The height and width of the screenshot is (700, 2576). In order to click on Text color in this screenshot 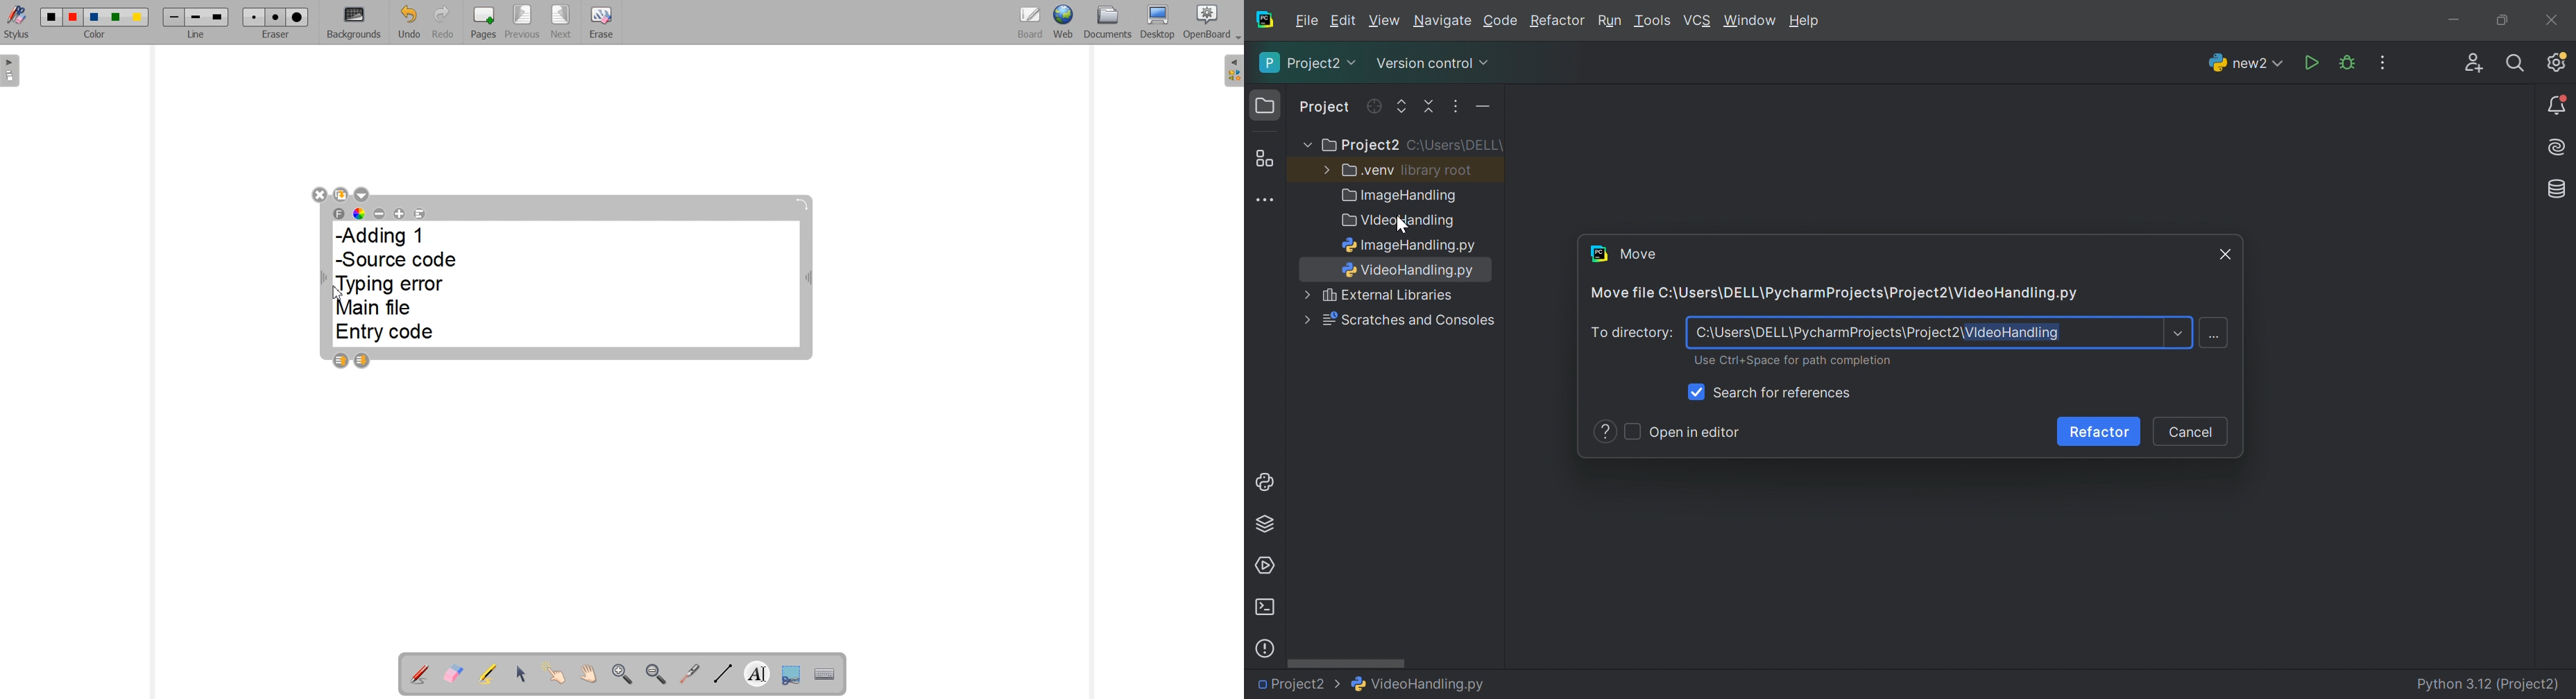, I will do `click(359, 213)`.